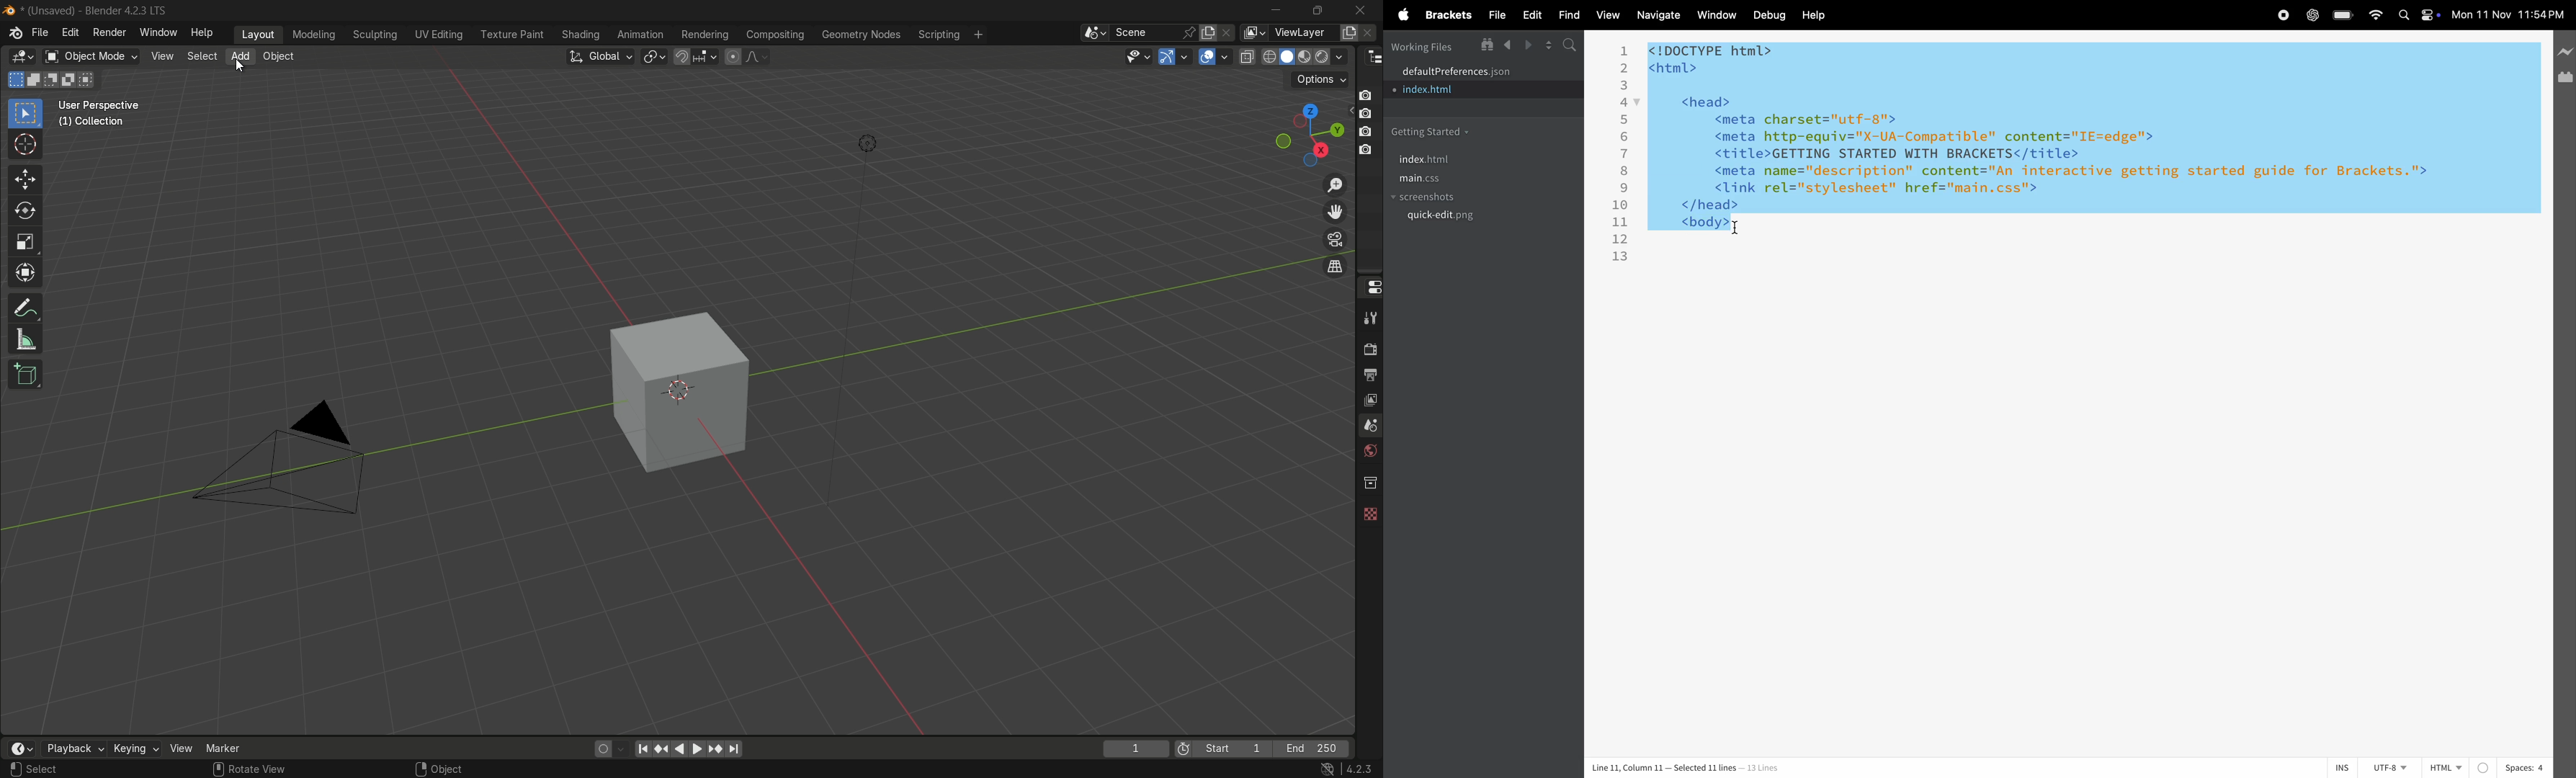  What do you see at coordinates (1367, 348) in the screenshot?
I see `render` at bounding box center [1367, 348].